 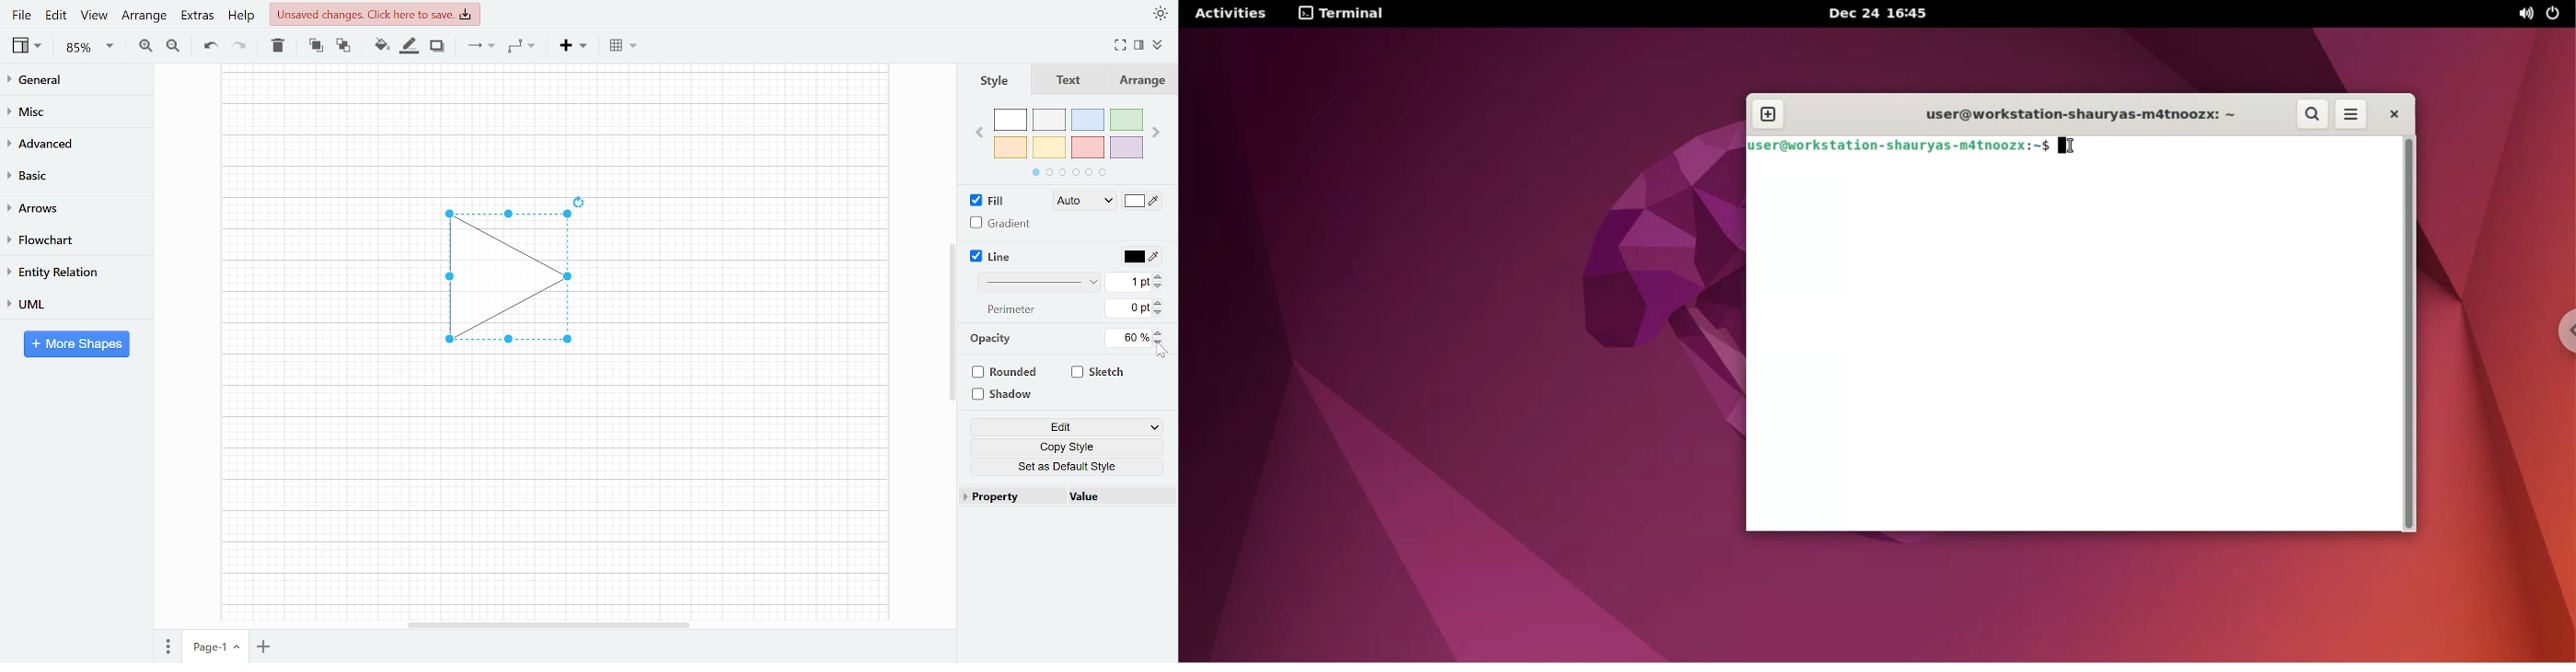 I want to click on Fill line, so click(x=409, y=46).